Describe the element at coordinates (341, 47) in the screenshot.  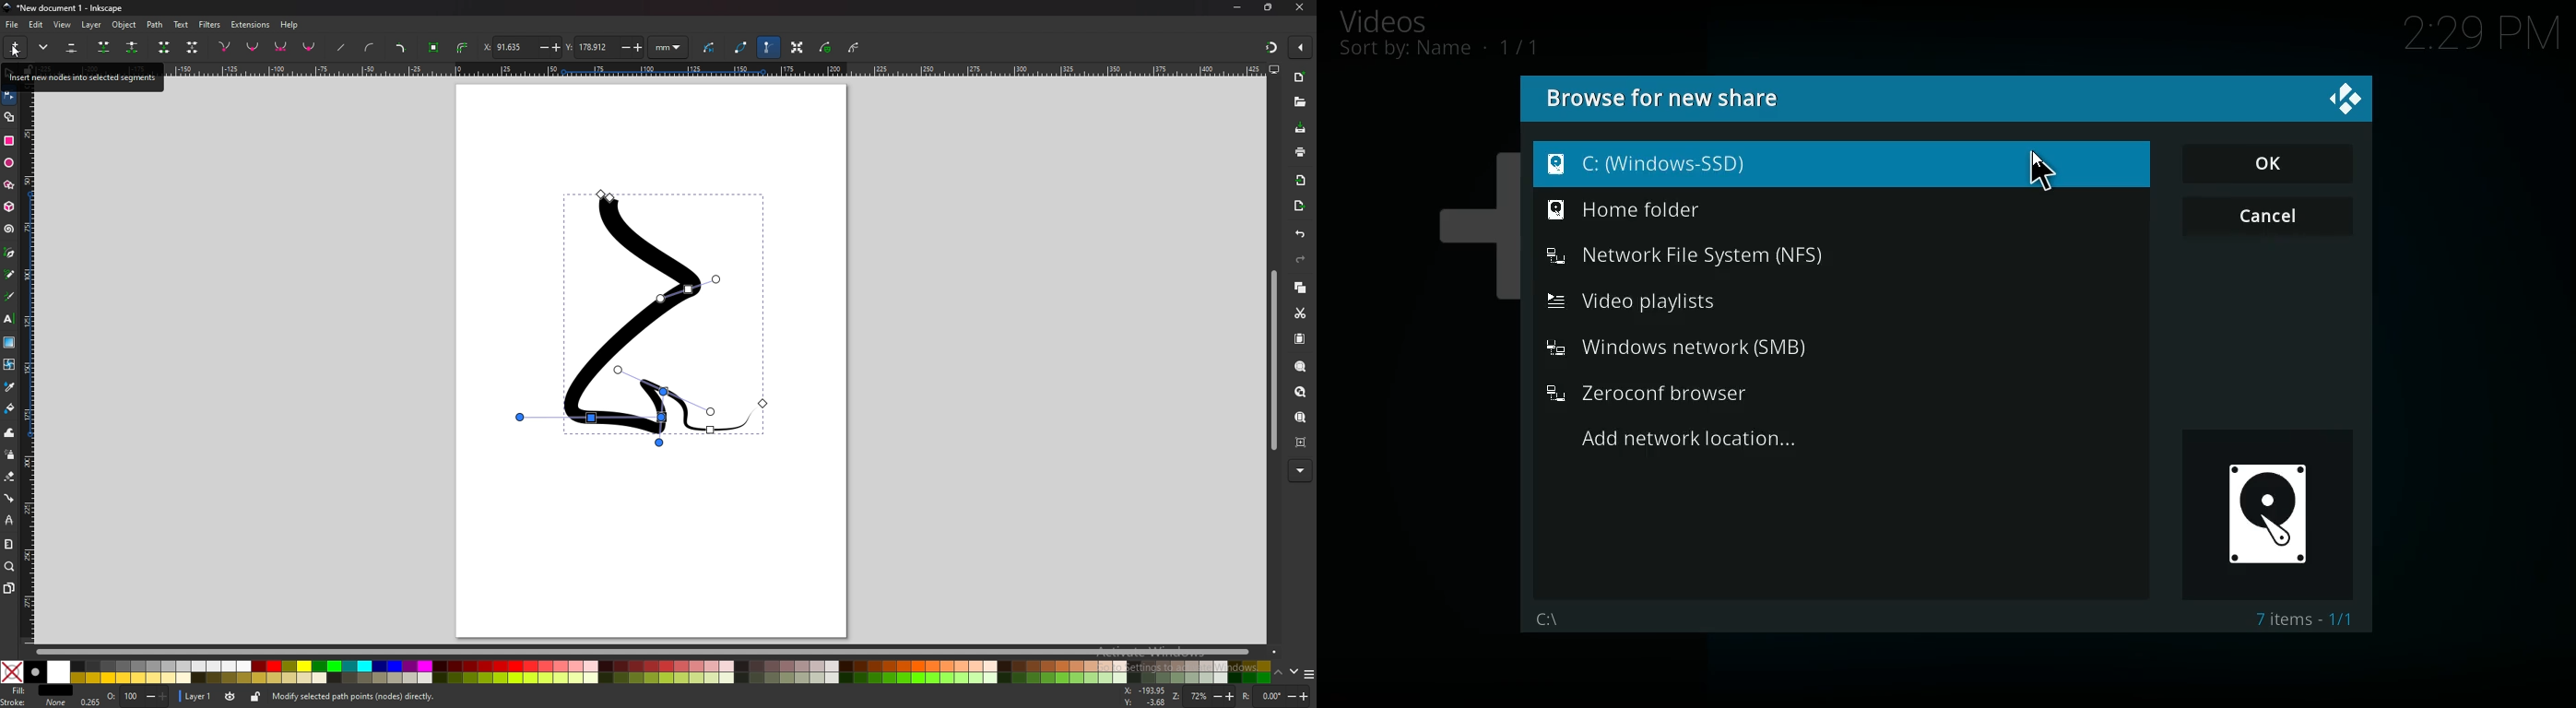
I see `straighten lines` at that location.